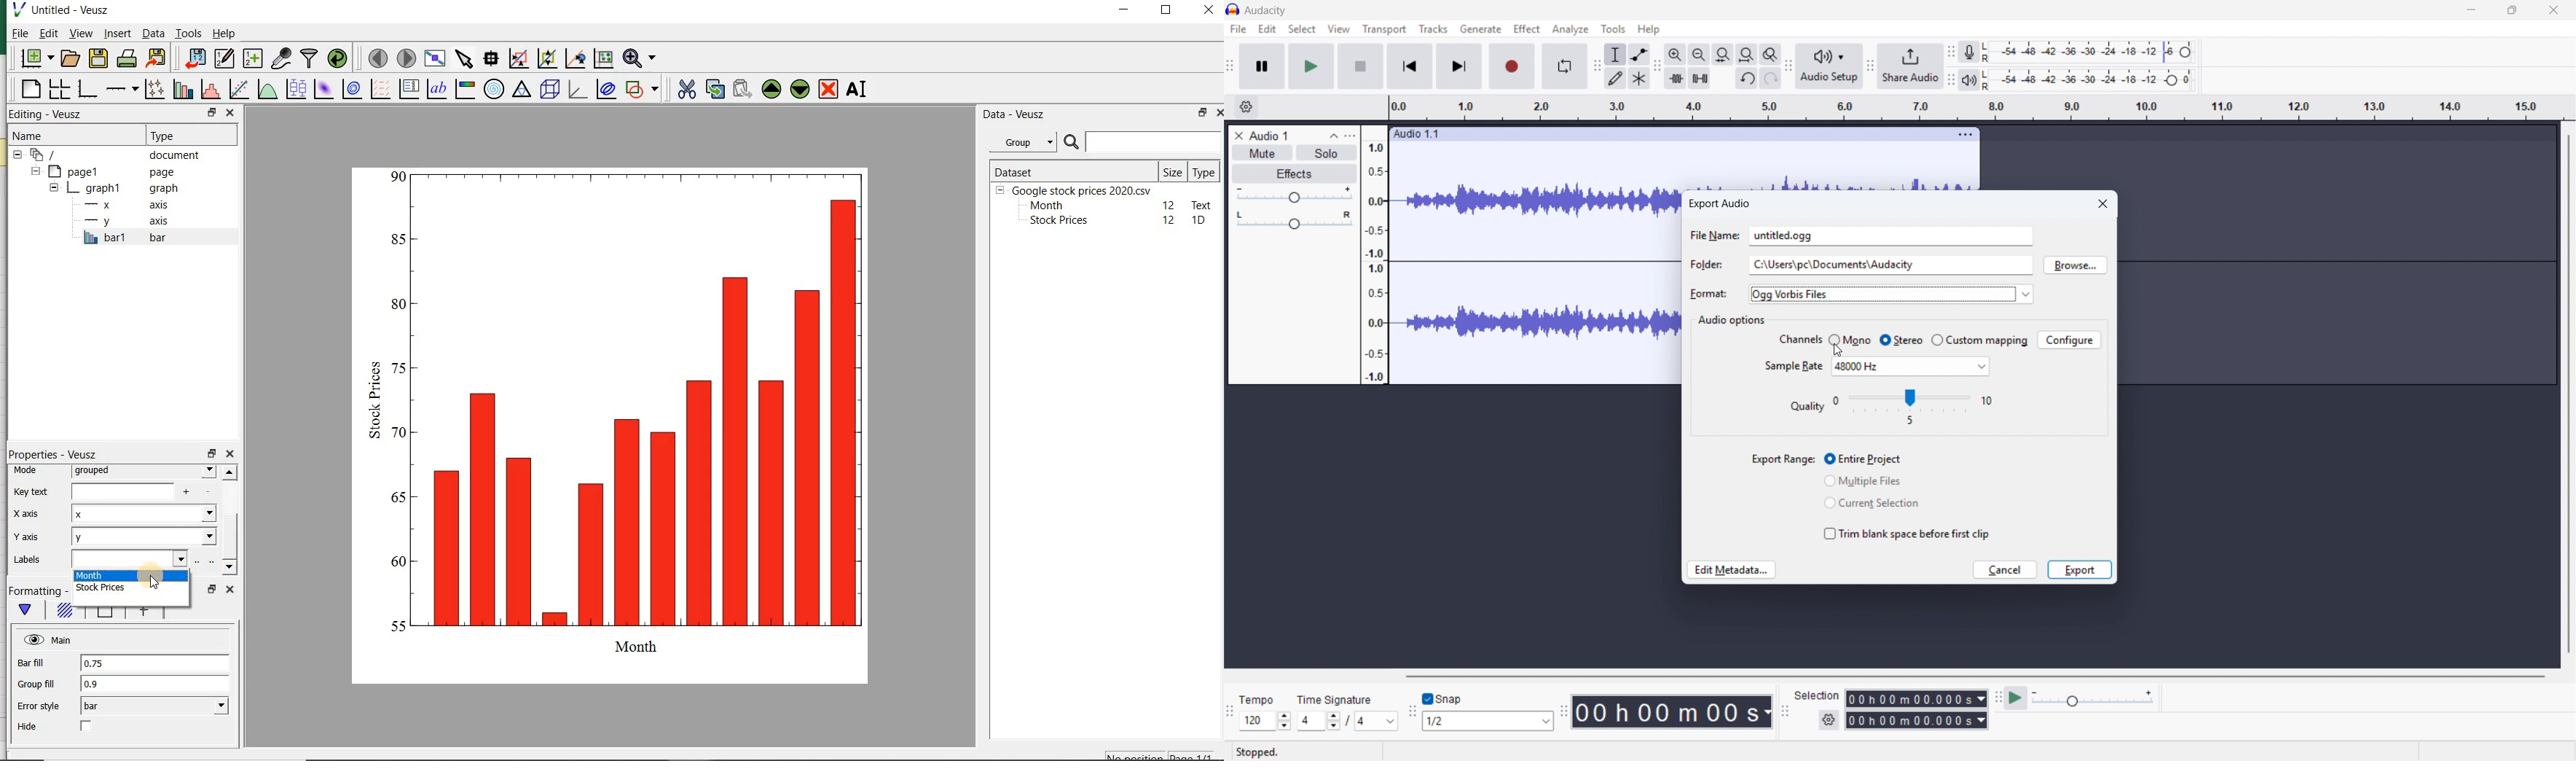 The image size is (2576, 784). I want to click on Timeline , so click(1977, 108).